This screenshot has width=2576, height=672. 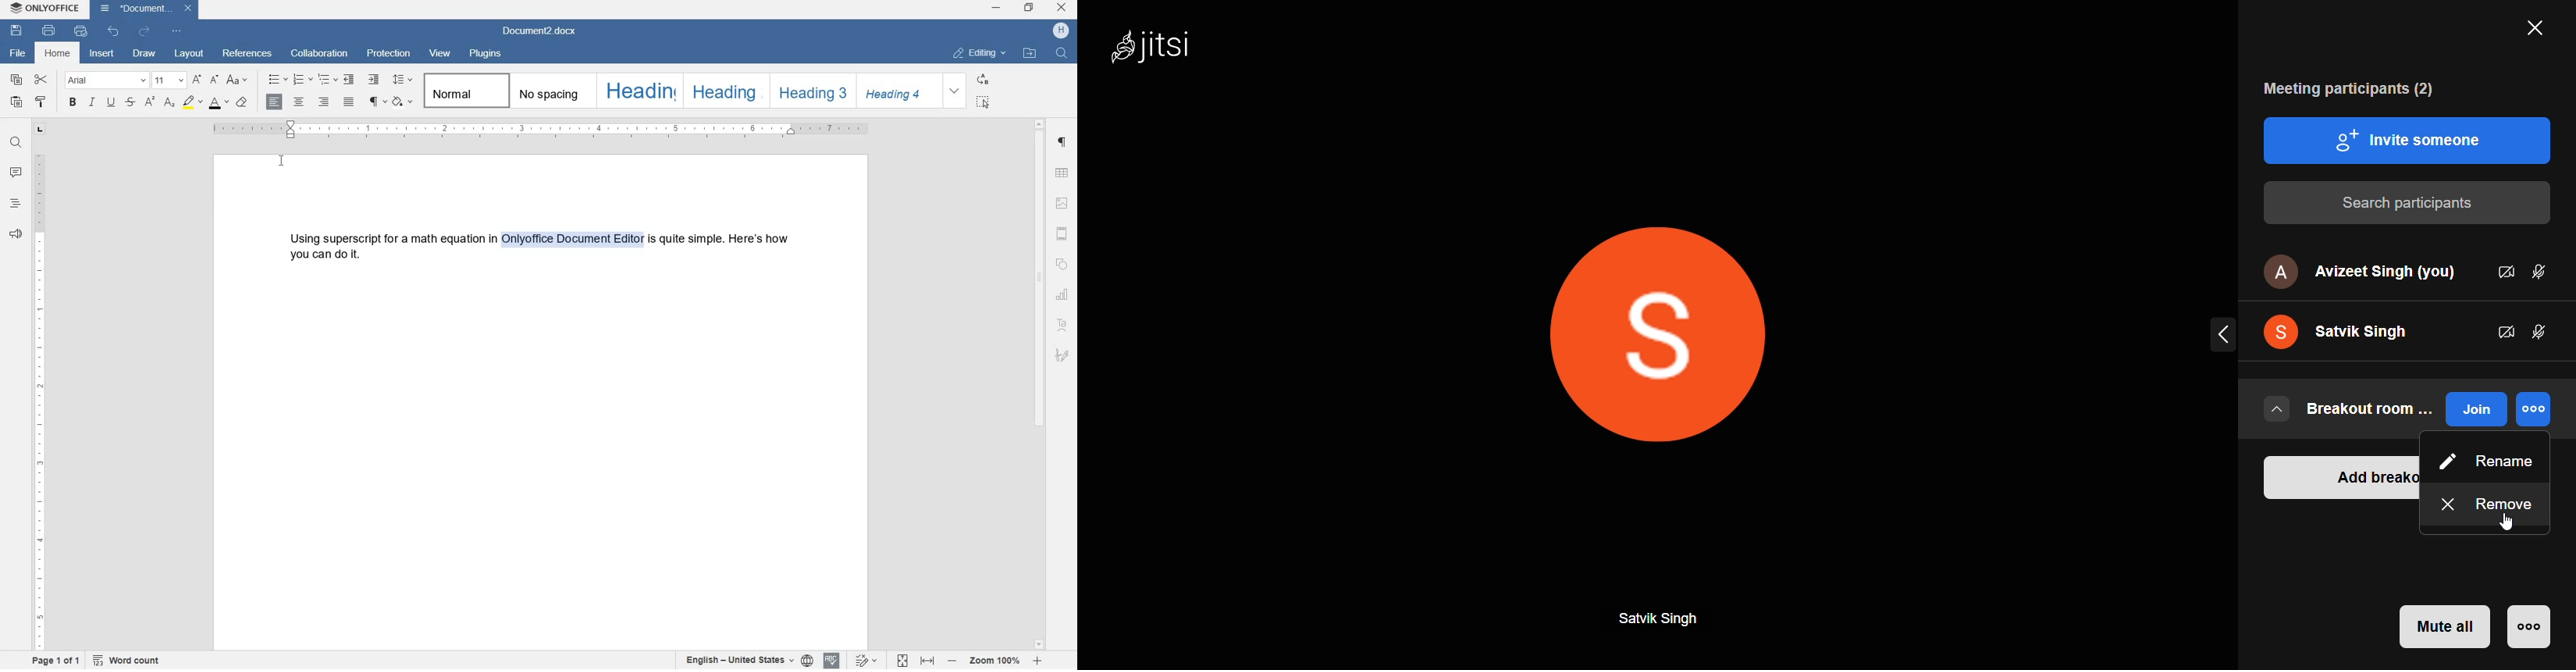 I want to click on shape, so click(x=1062, y=266).